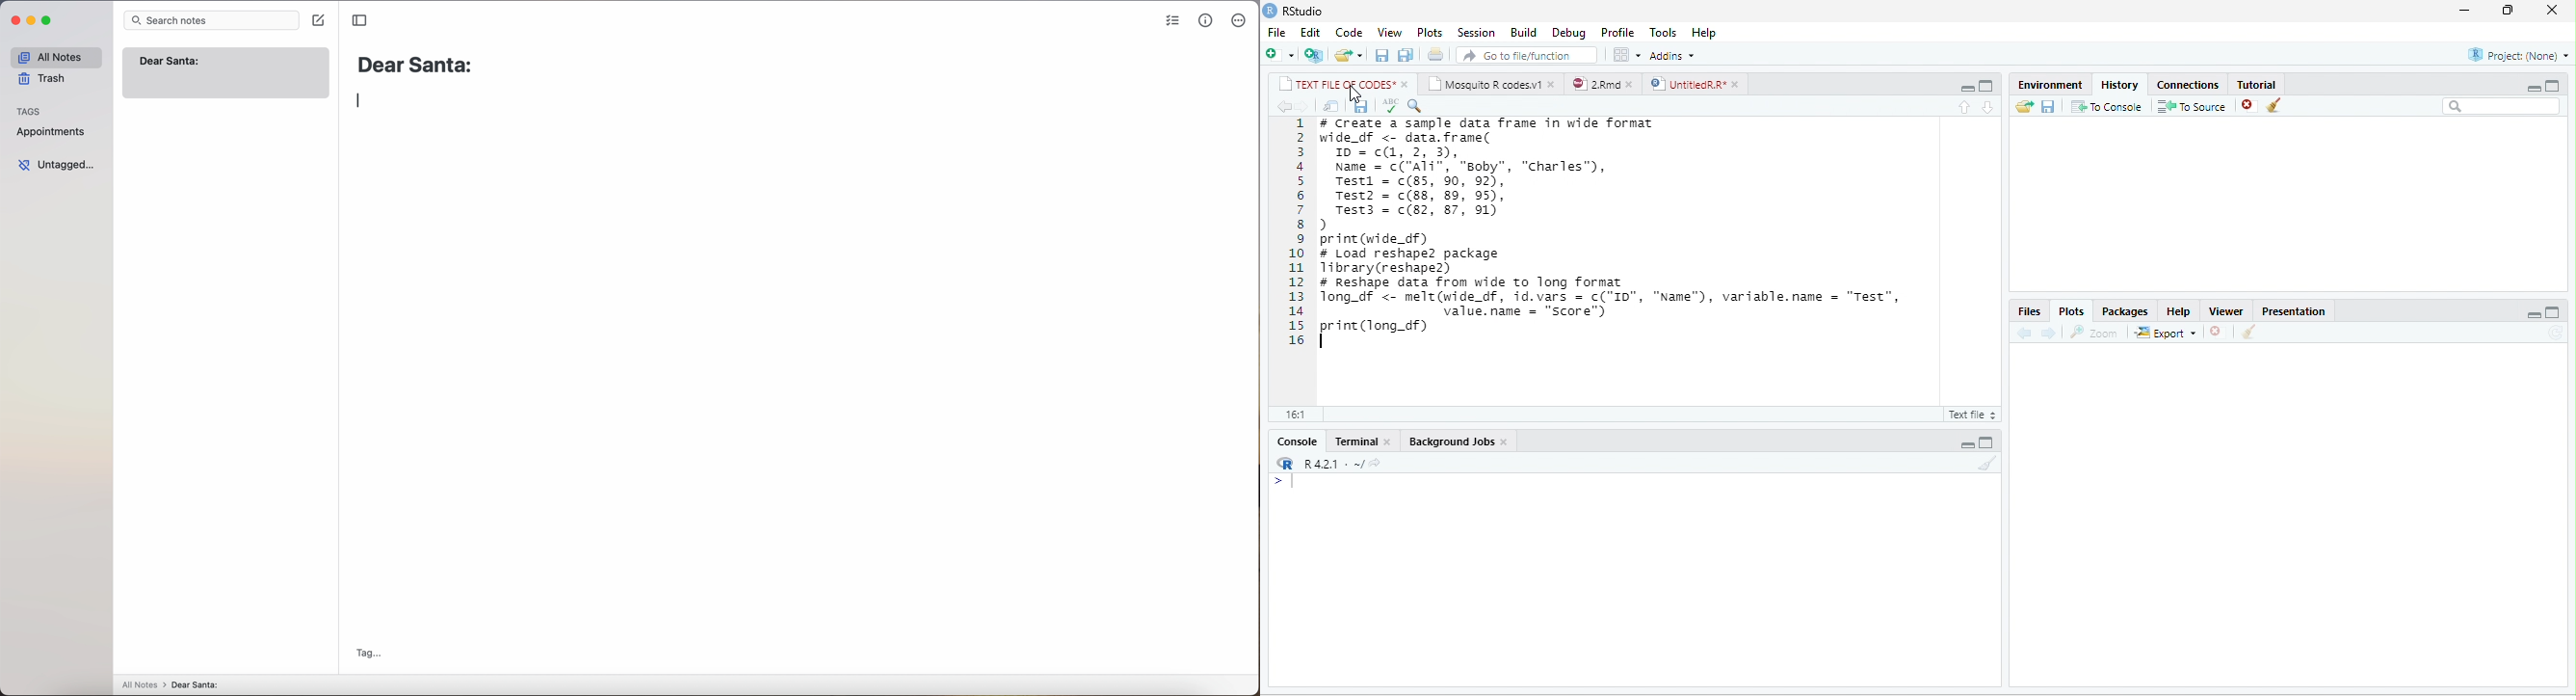  Describe the element at coordinates (1664, 34) in the screenshot. I see `Tools` at that location.